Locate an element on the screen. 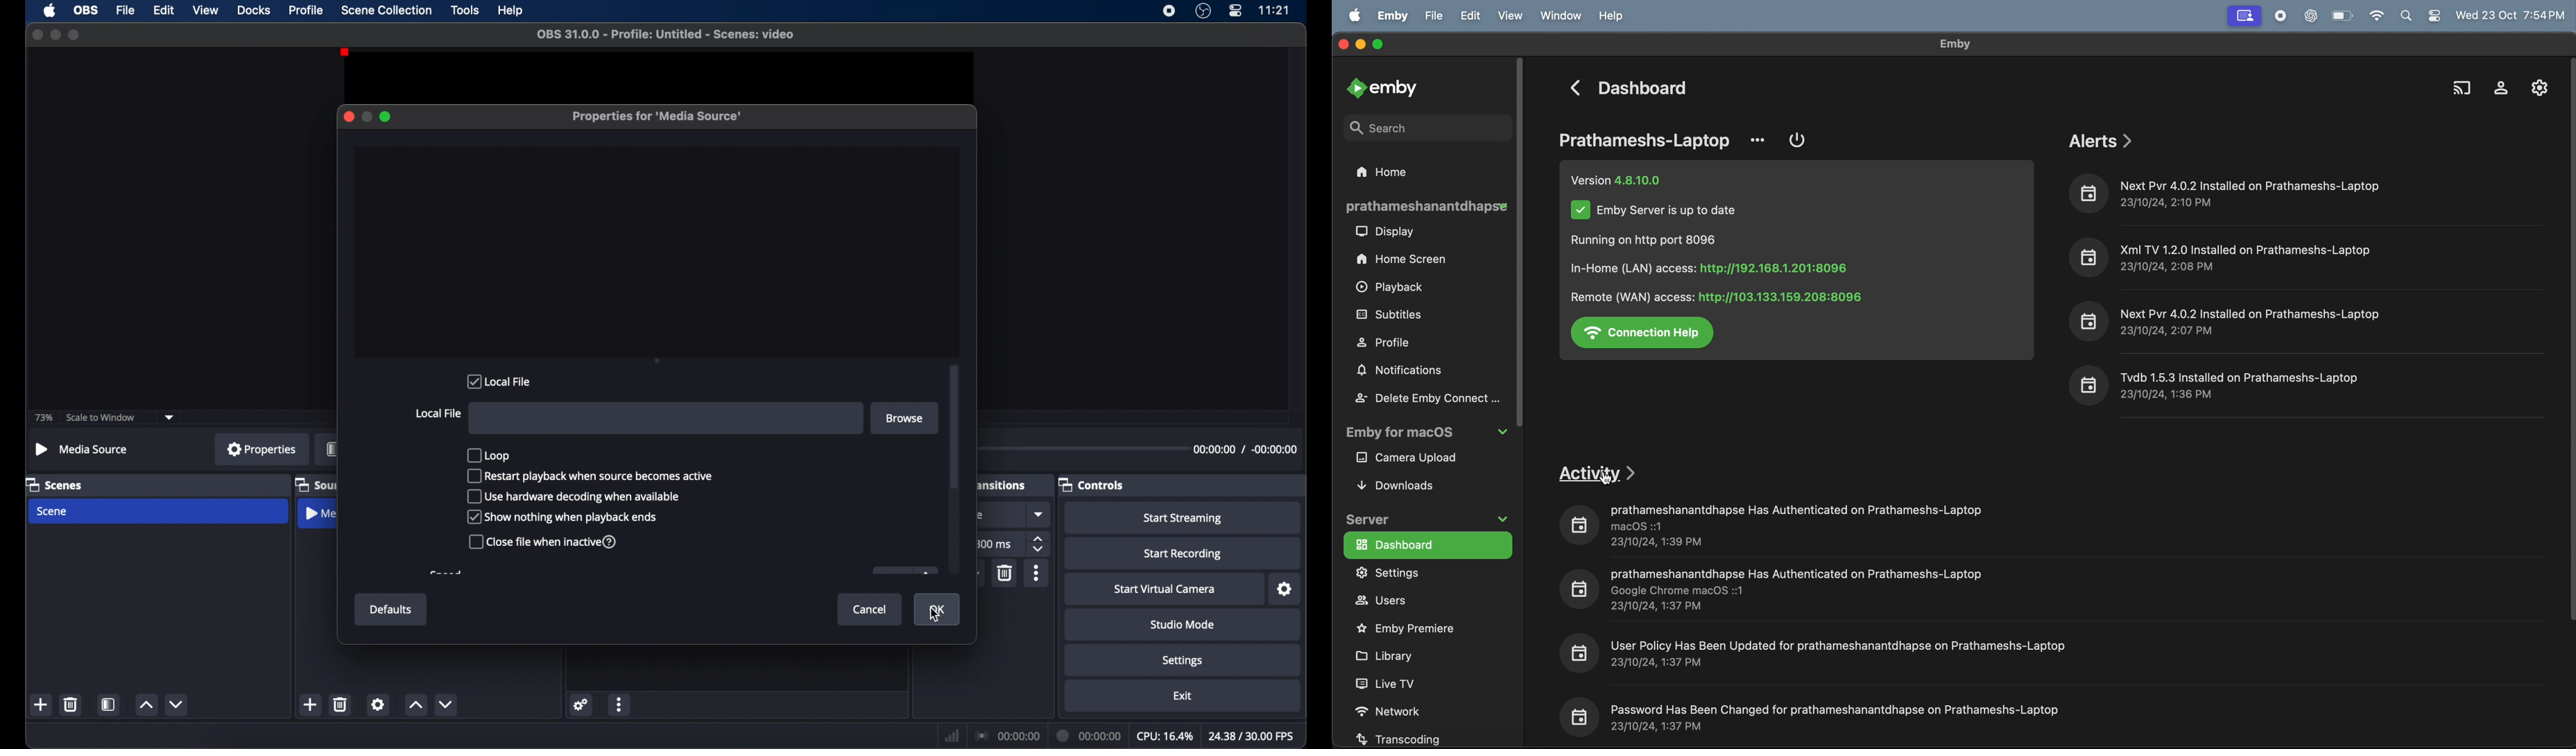  scale to window is located at coordinates (101, 417).